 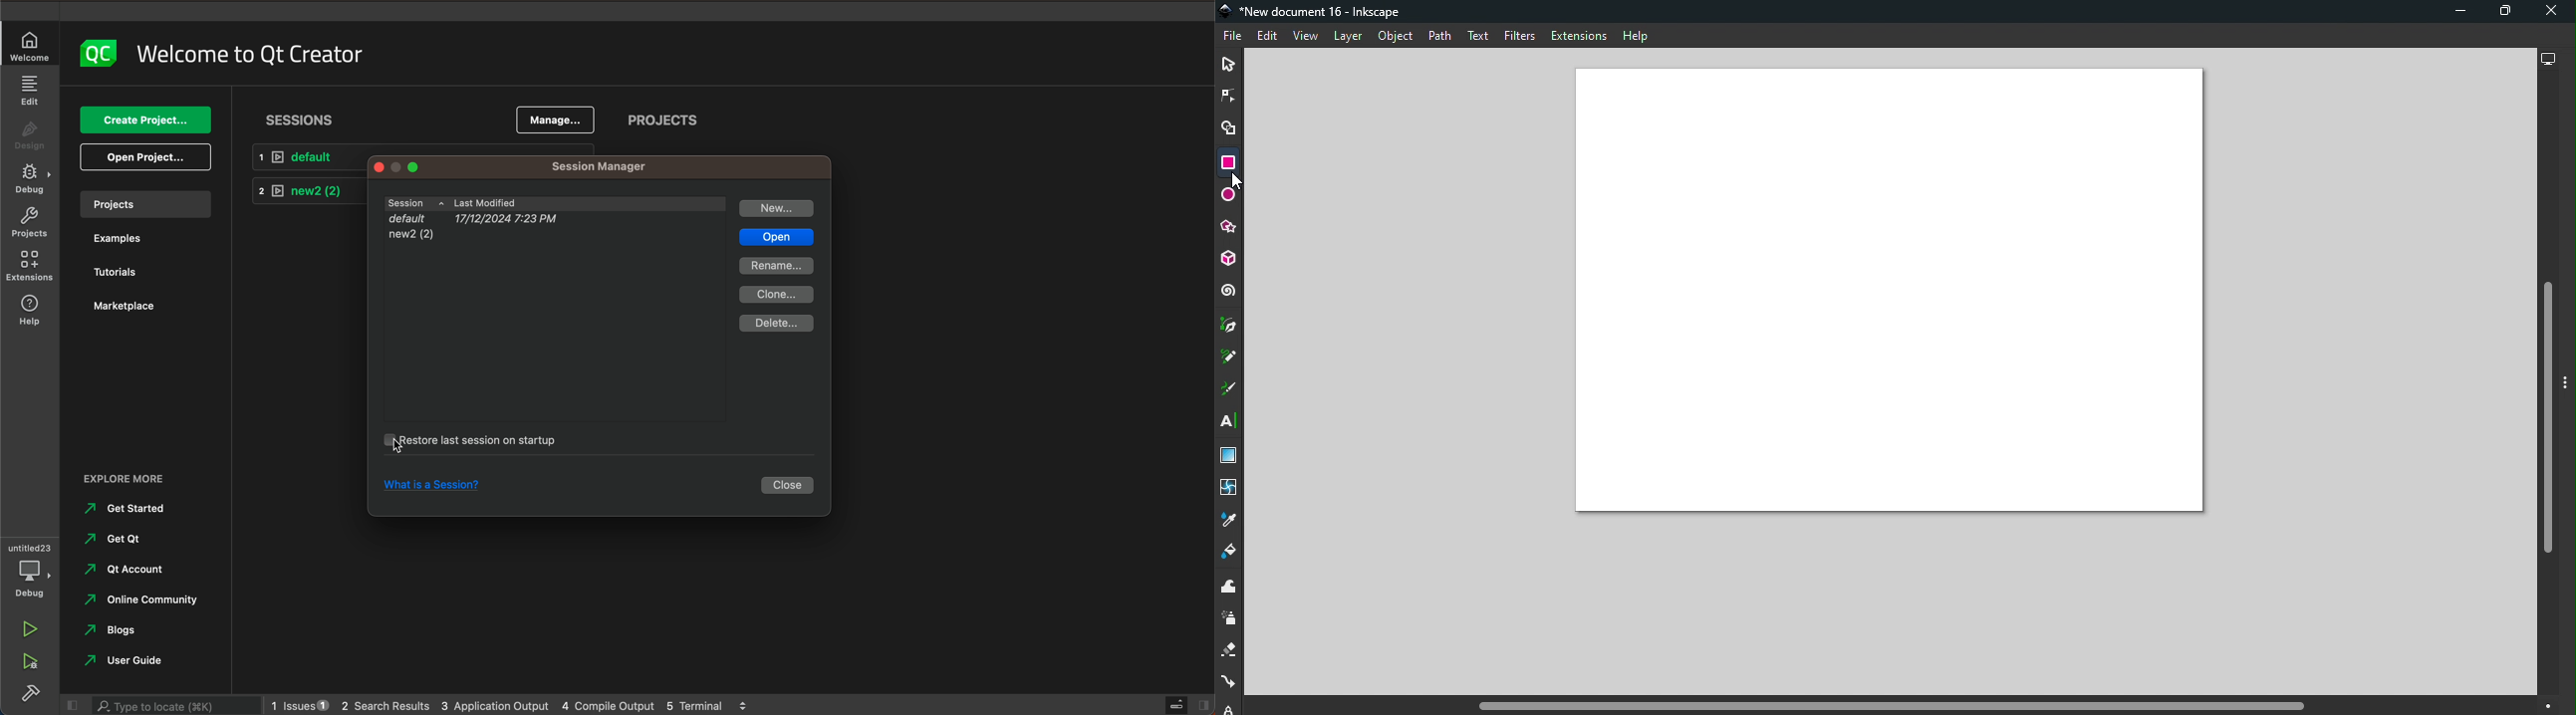 What do you see at coordinates (408, 167) in the screenshot?
I see `window tags` at bounding box center [408, 167].